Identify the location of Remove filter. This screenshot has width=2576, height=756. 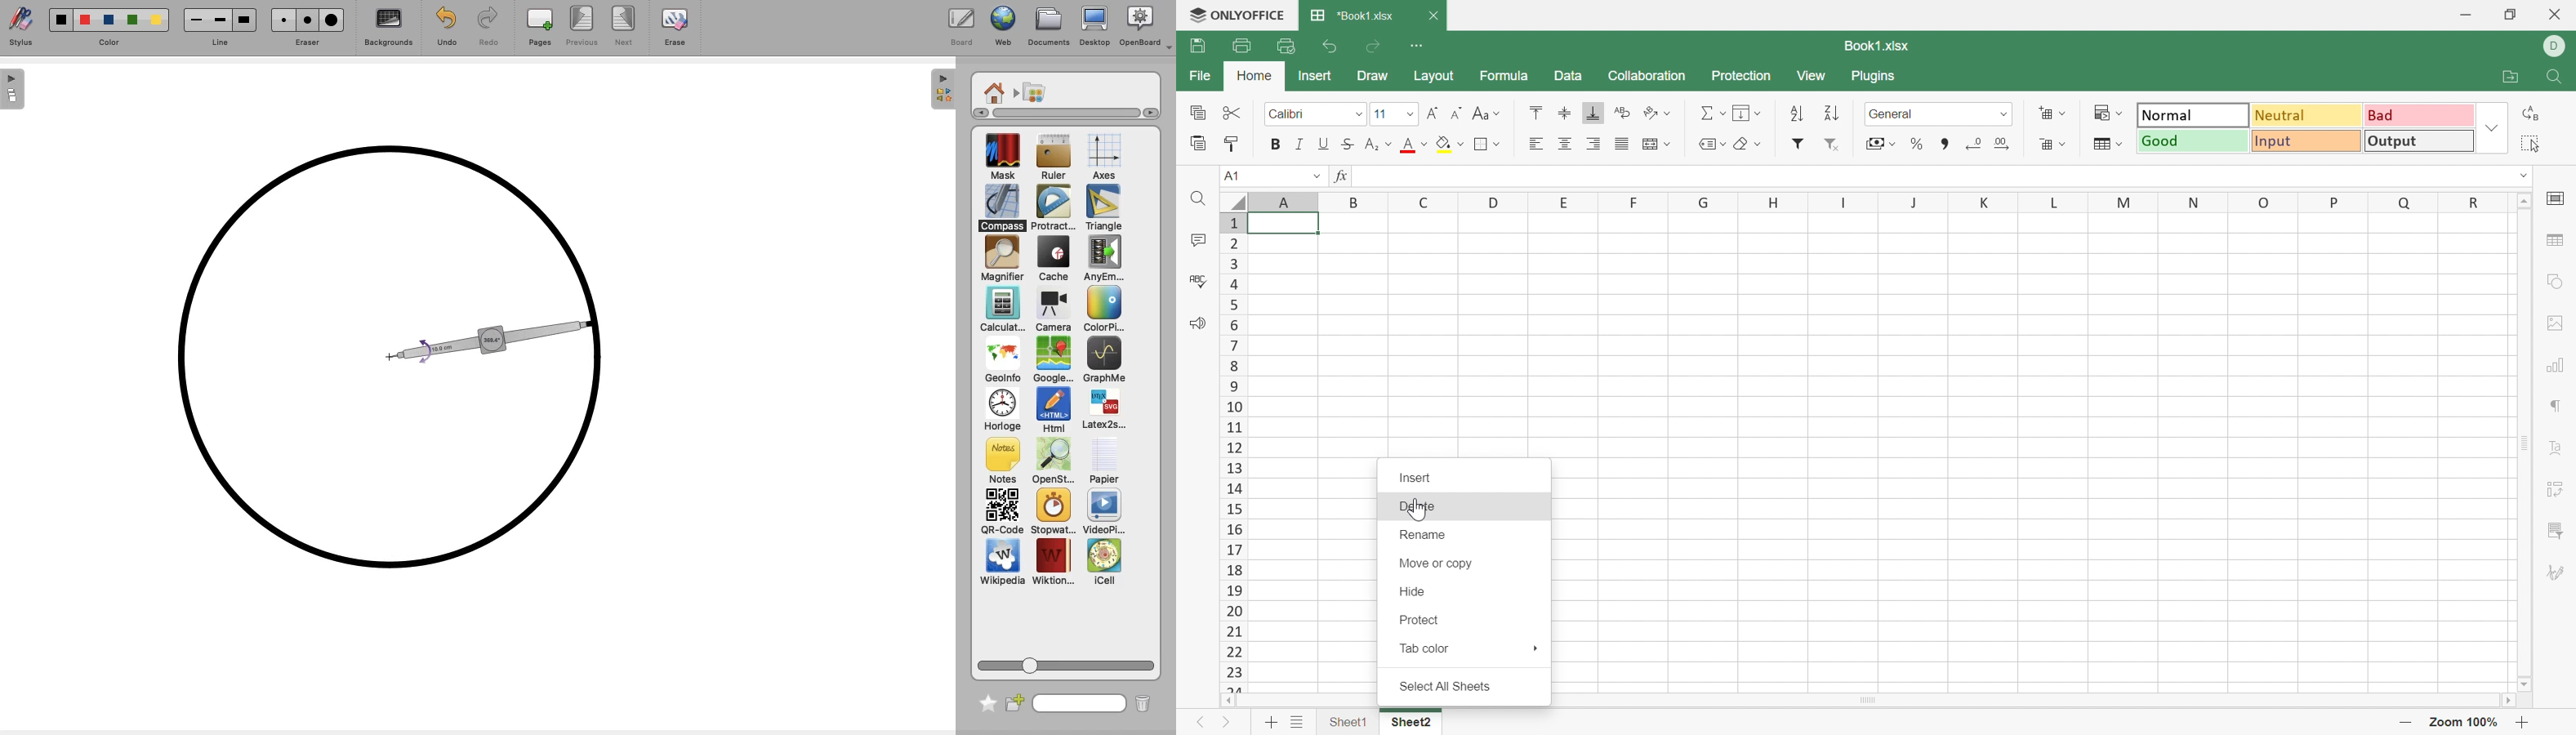
(1835, 145).